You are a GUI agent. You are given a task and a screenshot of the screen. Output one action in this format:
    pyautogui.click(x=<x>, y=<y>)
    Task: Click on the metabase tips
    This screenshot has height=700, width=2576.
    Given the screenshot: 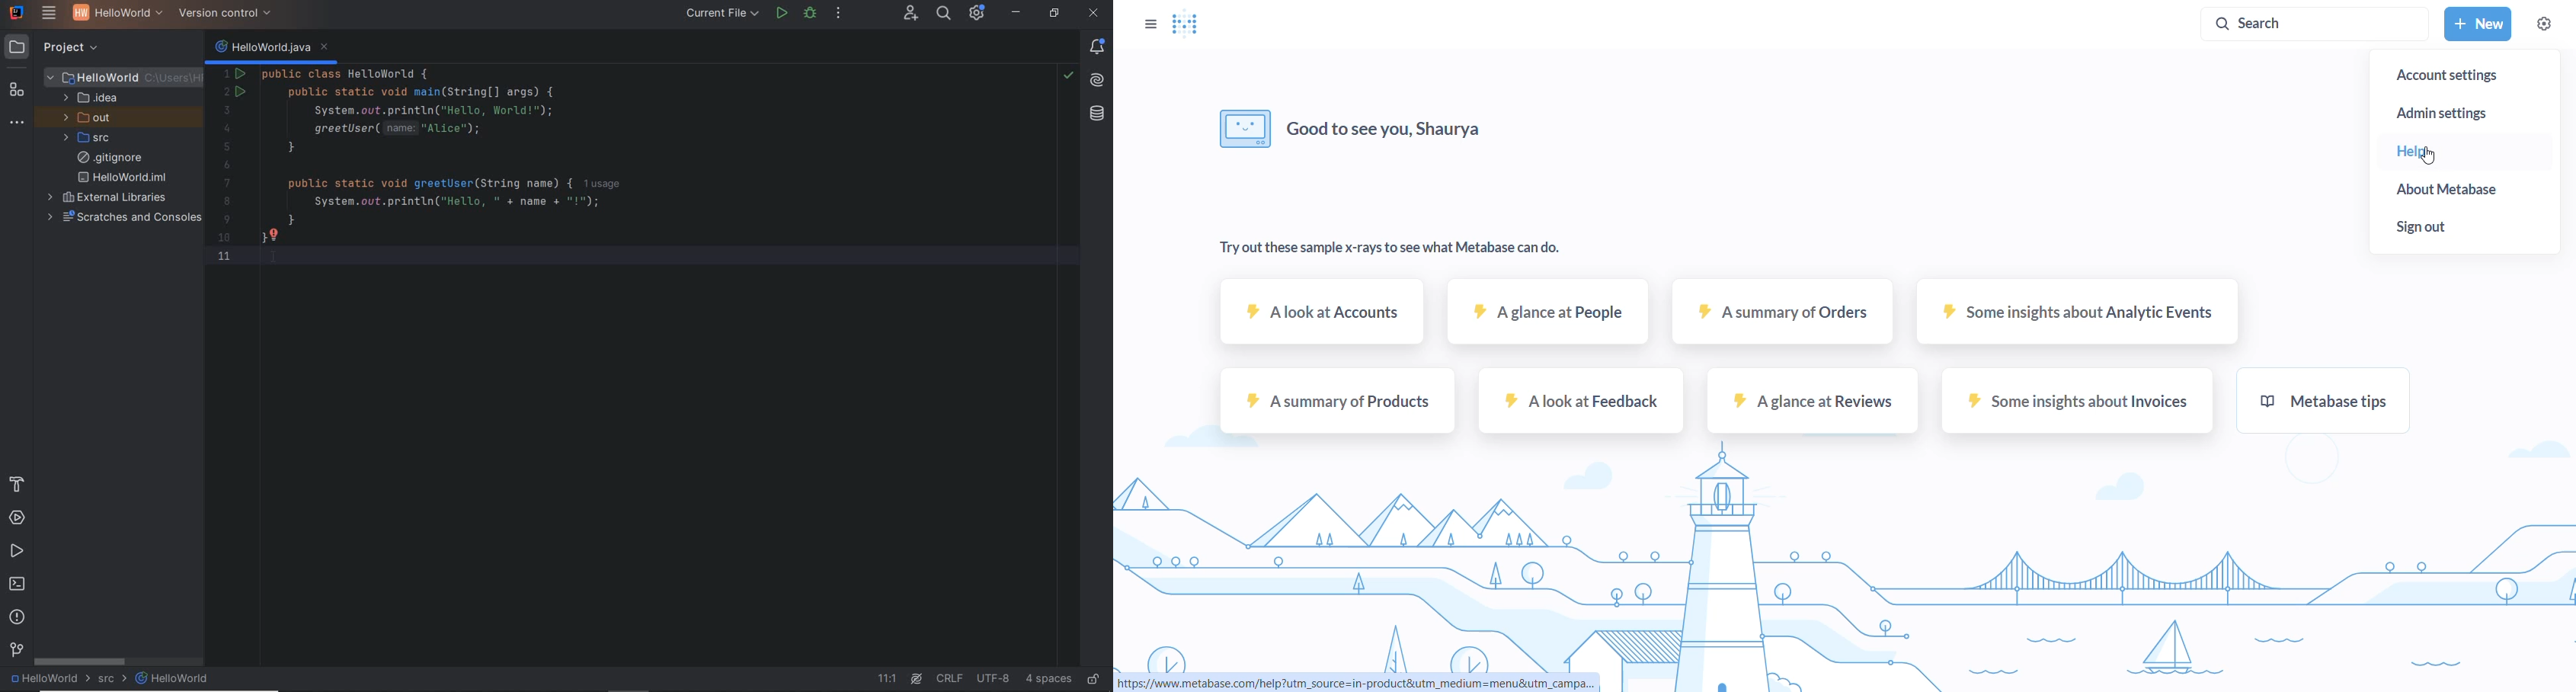 What is the action you would take?
    pyautogui.click(x=2327, y=403)
    